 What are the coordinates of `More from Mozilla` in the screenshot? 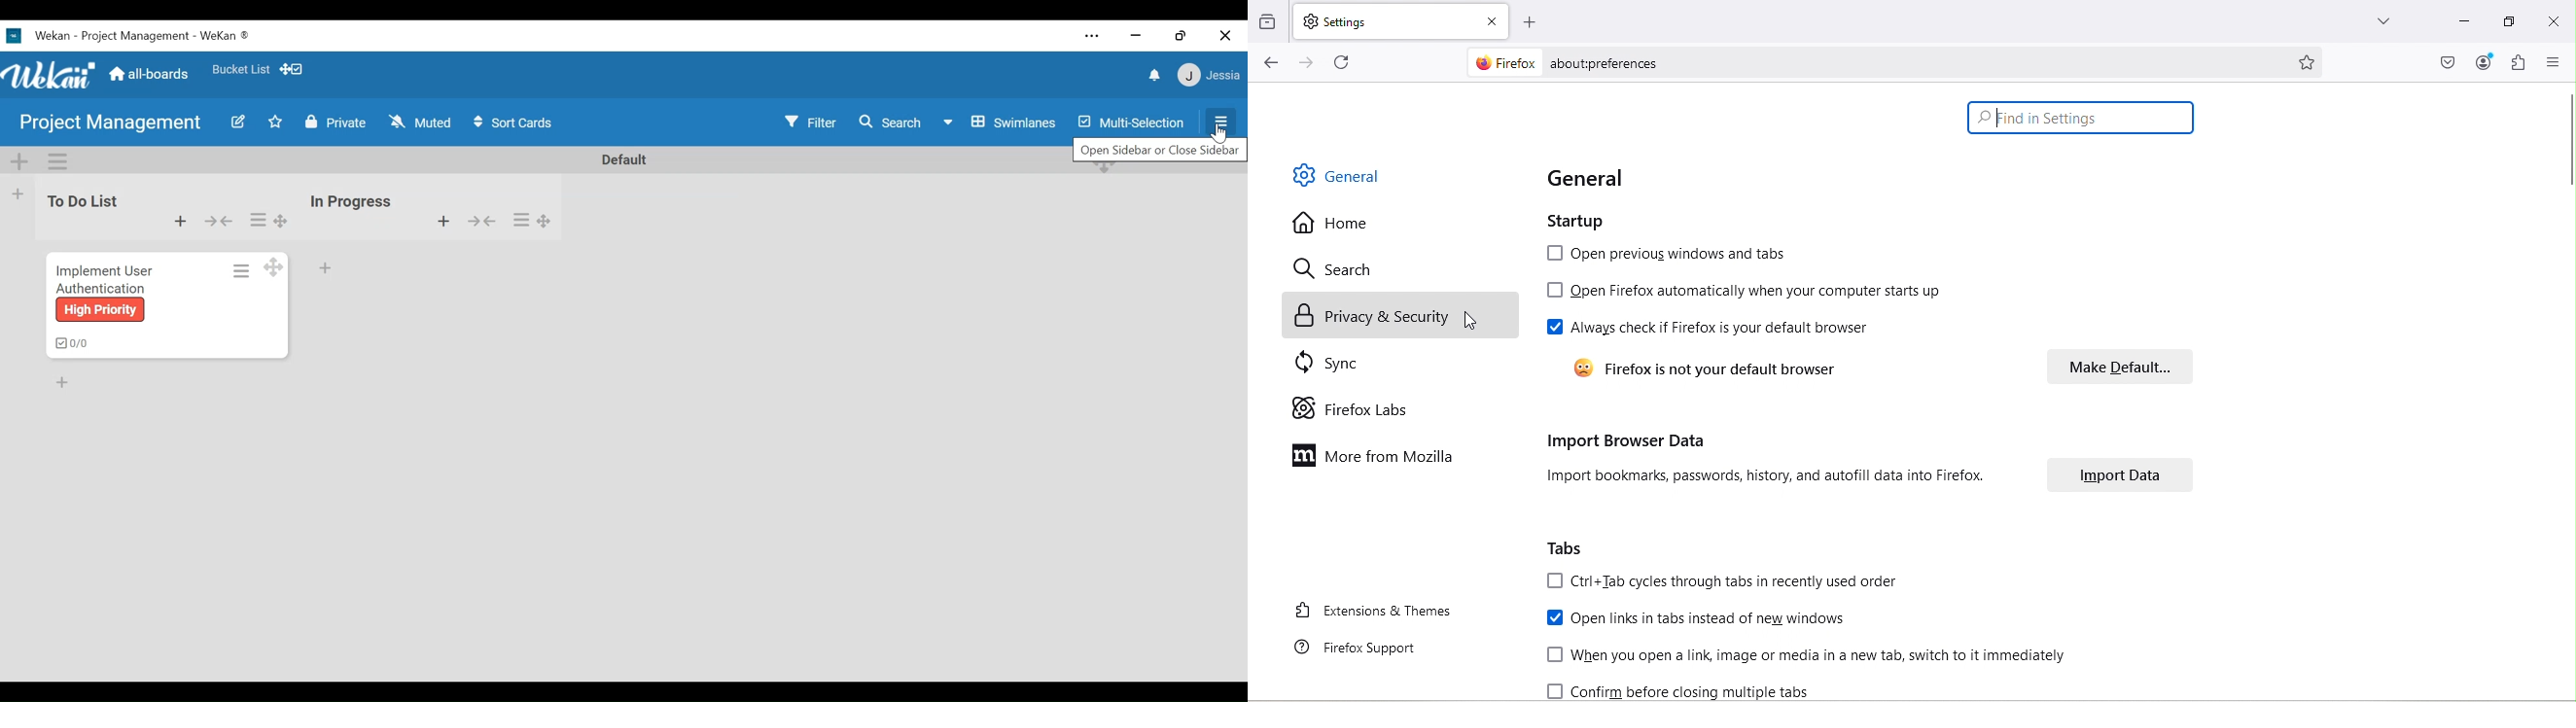 It's located at (1376, 457).